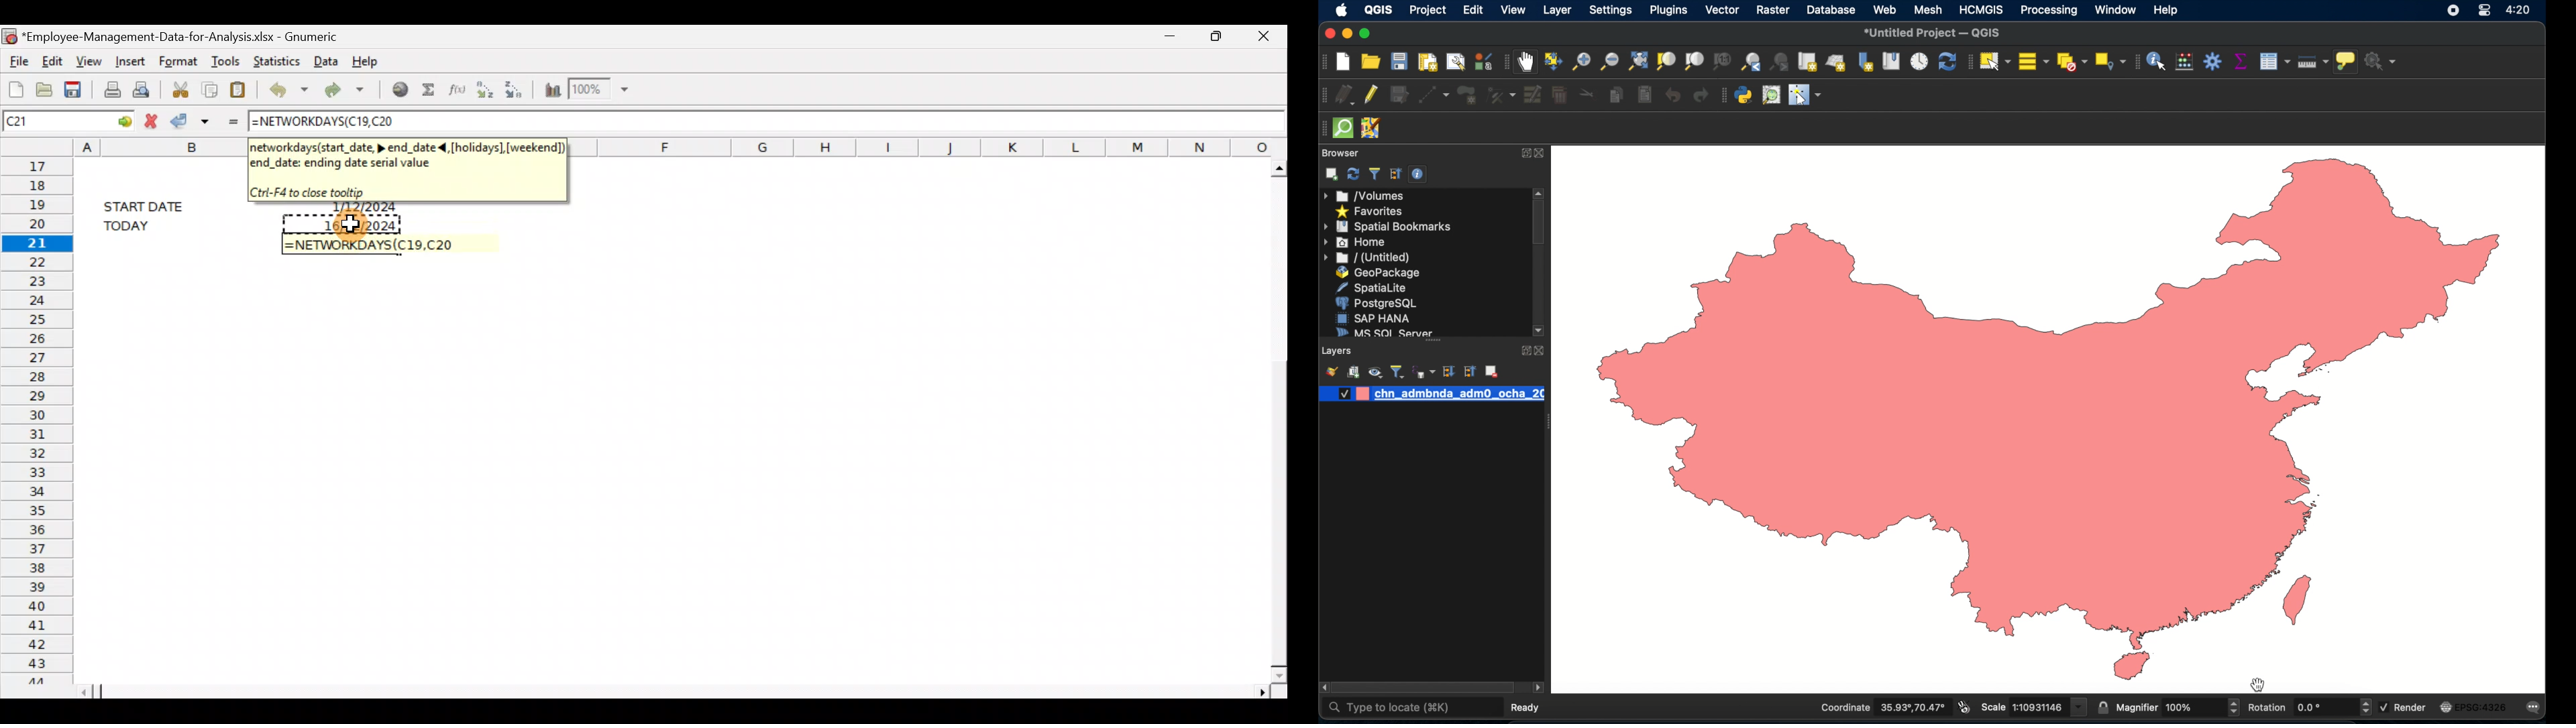  I want to click on refresh, so click(1353, 174).